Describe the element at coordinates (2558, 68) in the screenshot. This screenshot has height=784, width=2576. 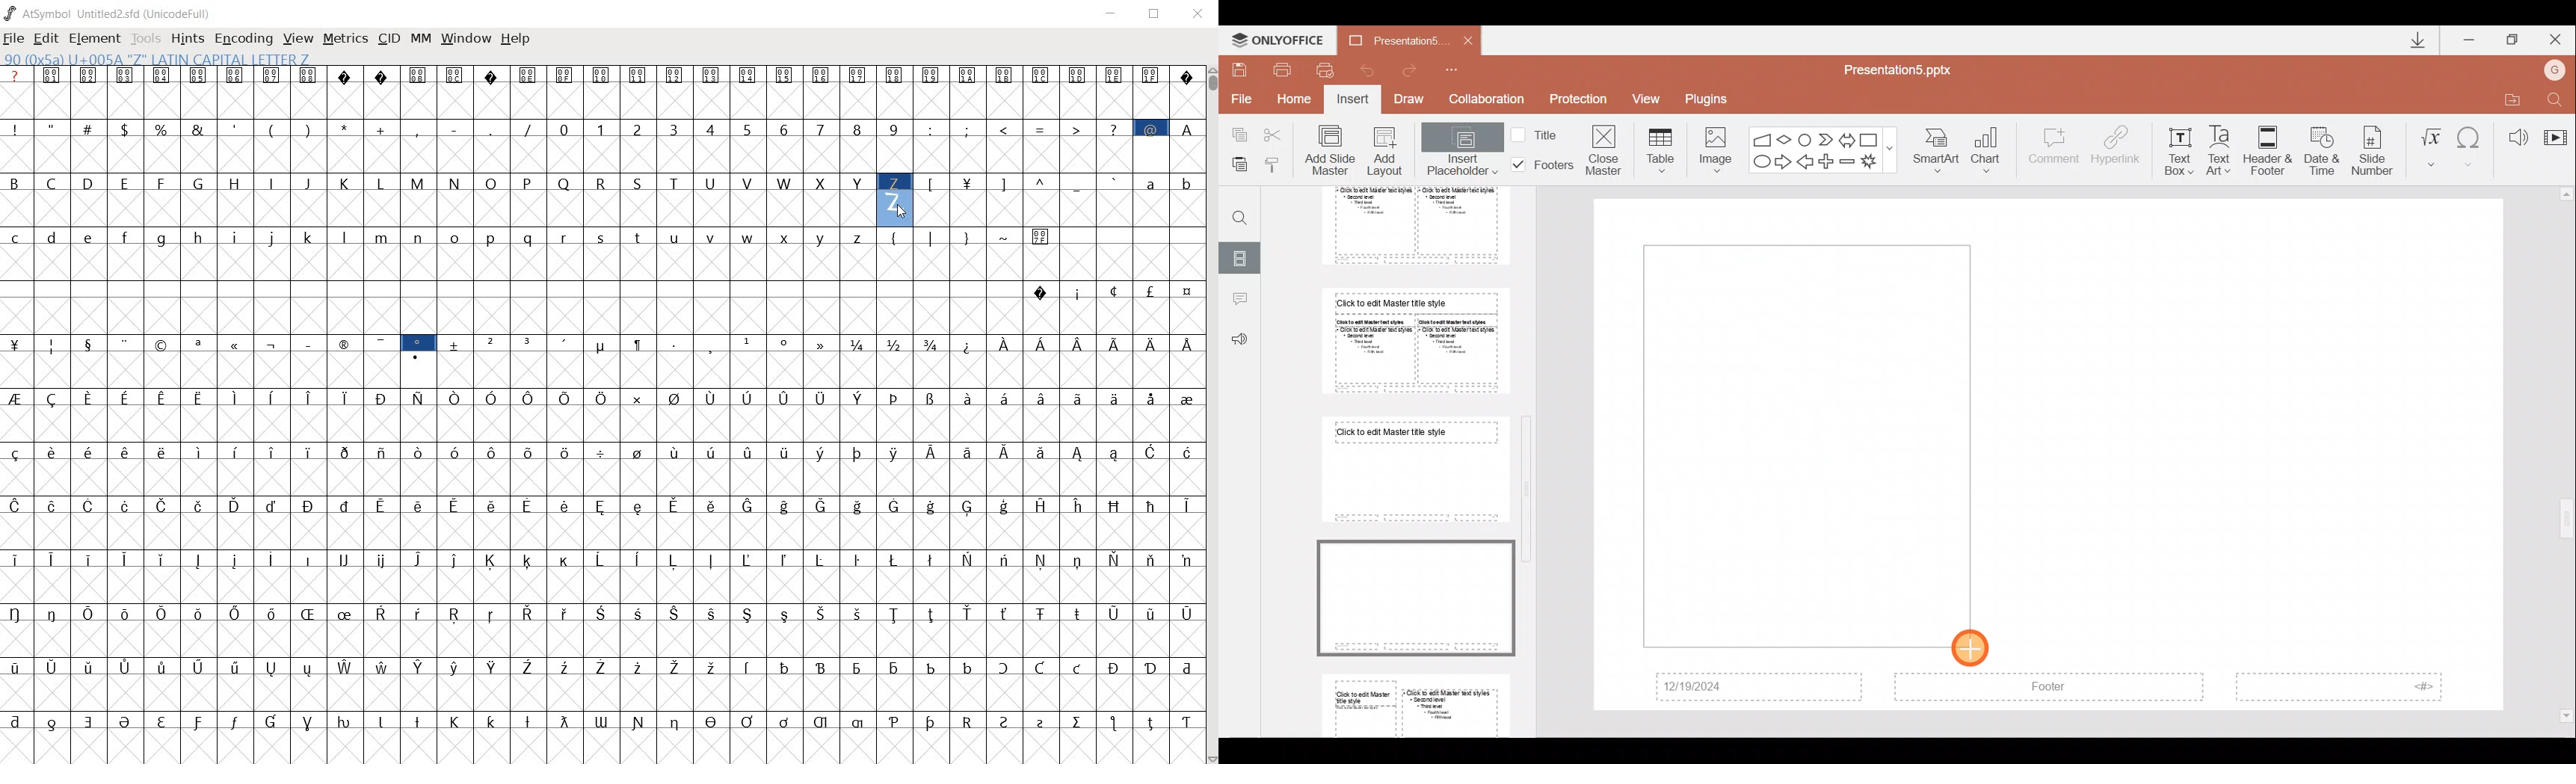
I see `Account name` at that location.